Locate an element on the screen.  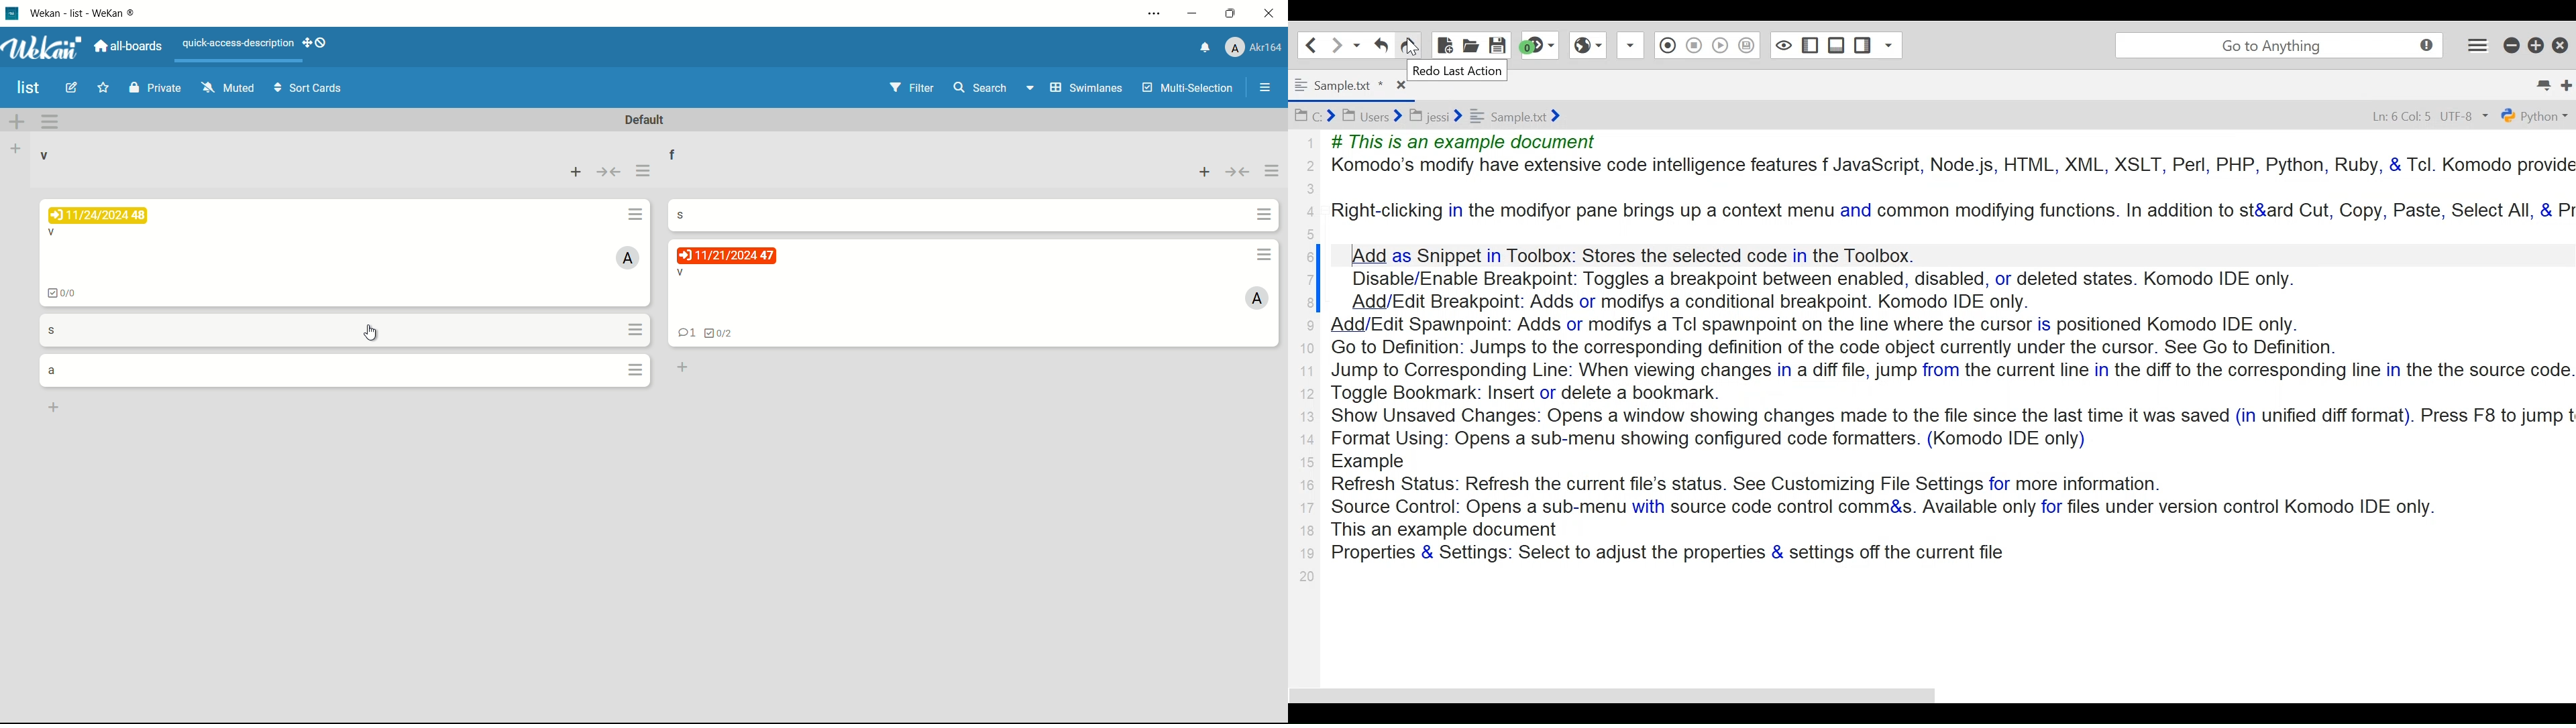
app icon is located at coordinates (13, 13).